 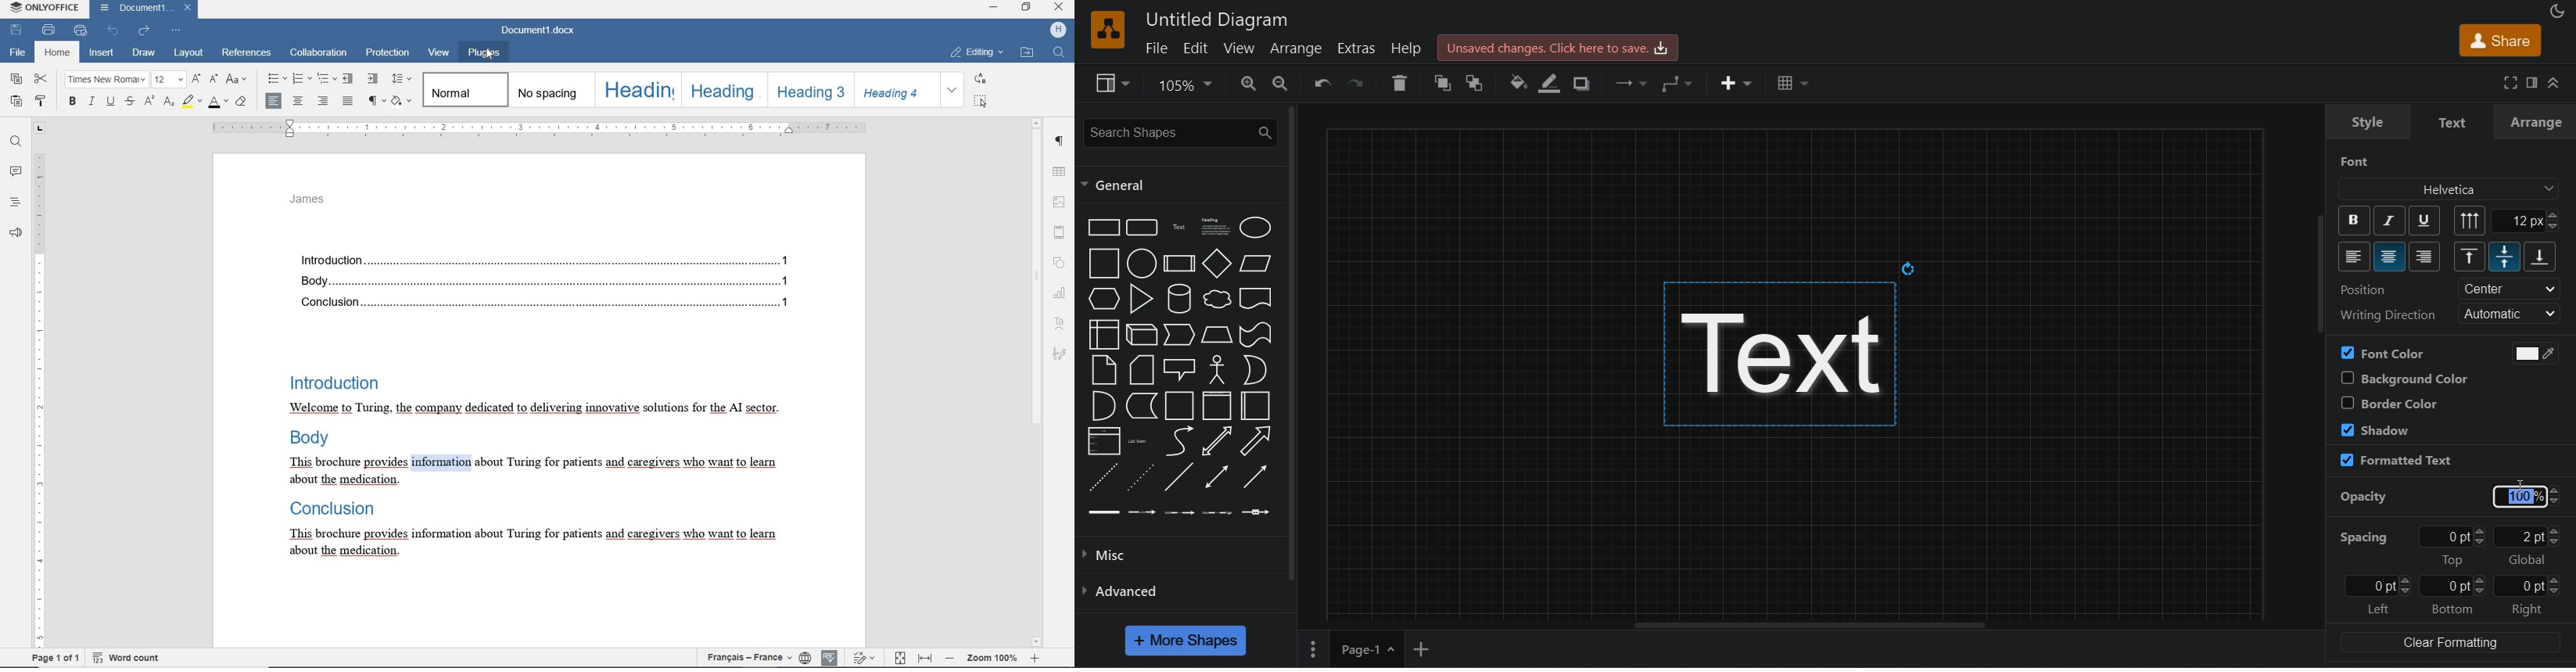 What do you see at coordinates (195, 77) in the screenshot?
I see `INCREMENT FONT SIZE` at bounding box center [195, 77].